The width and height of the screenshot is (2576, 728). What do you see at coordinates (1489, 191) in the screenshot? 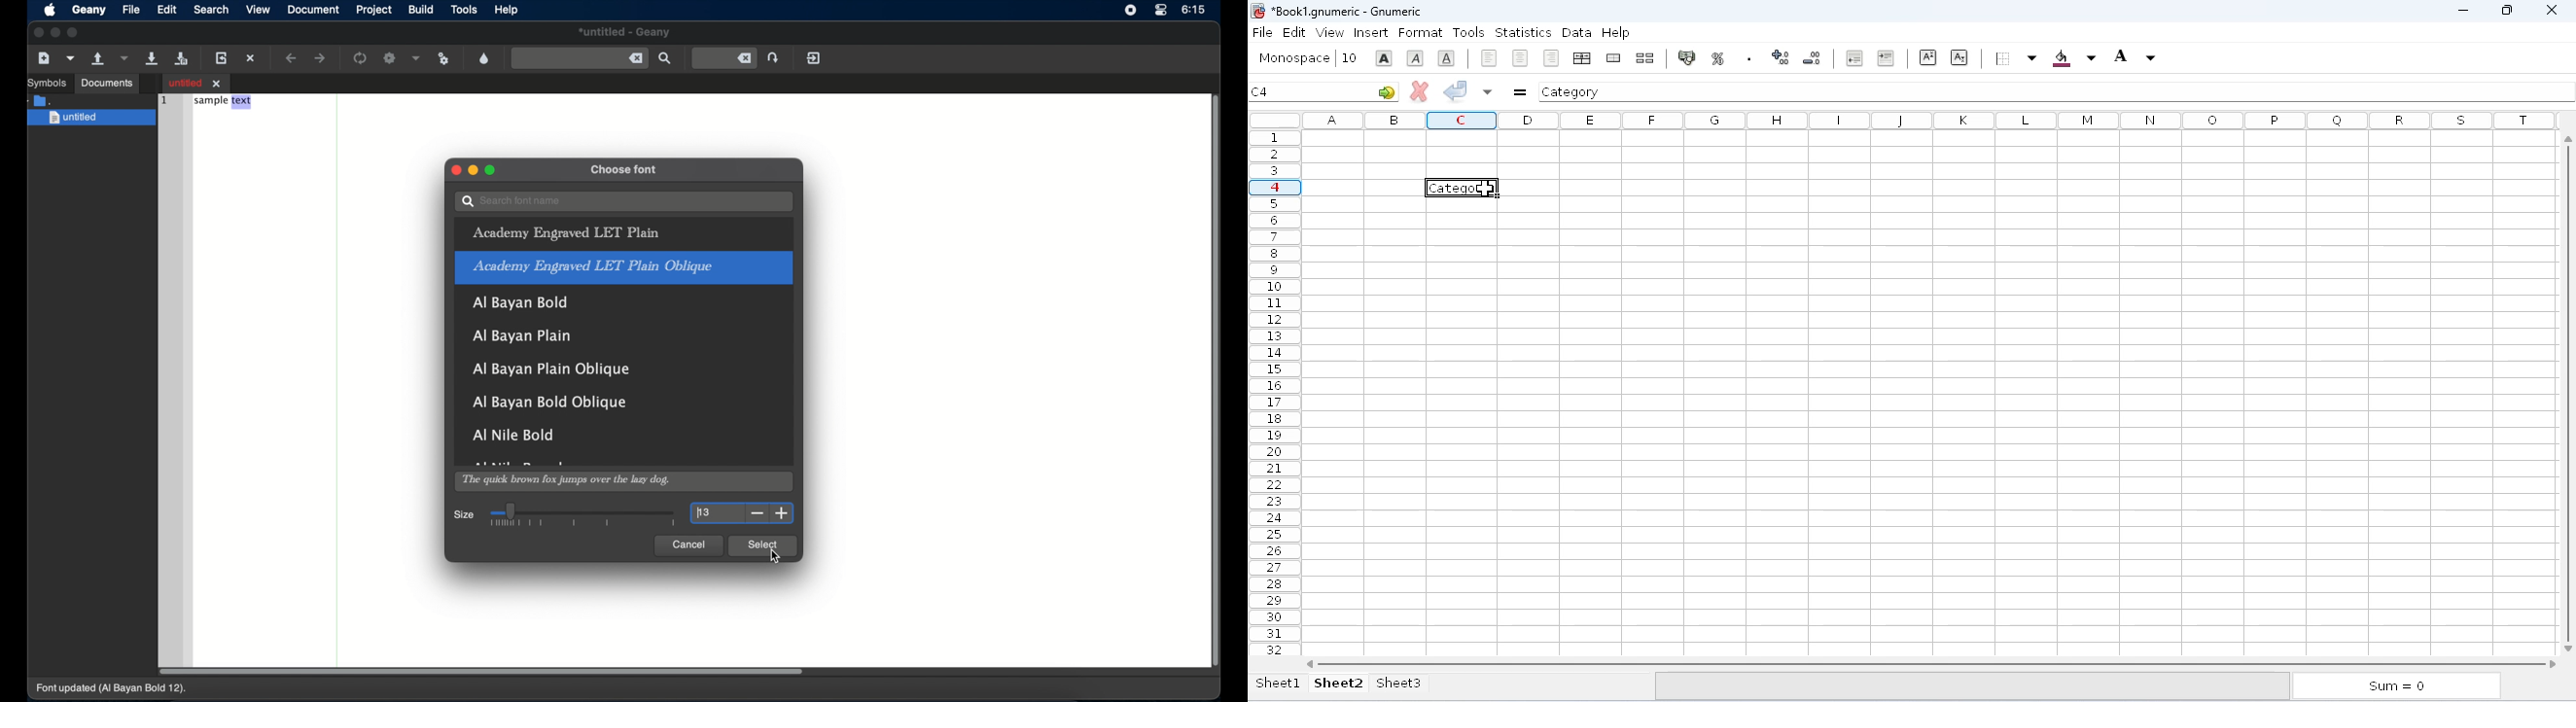
I see `cursor` at bounding box center [1489, 191].